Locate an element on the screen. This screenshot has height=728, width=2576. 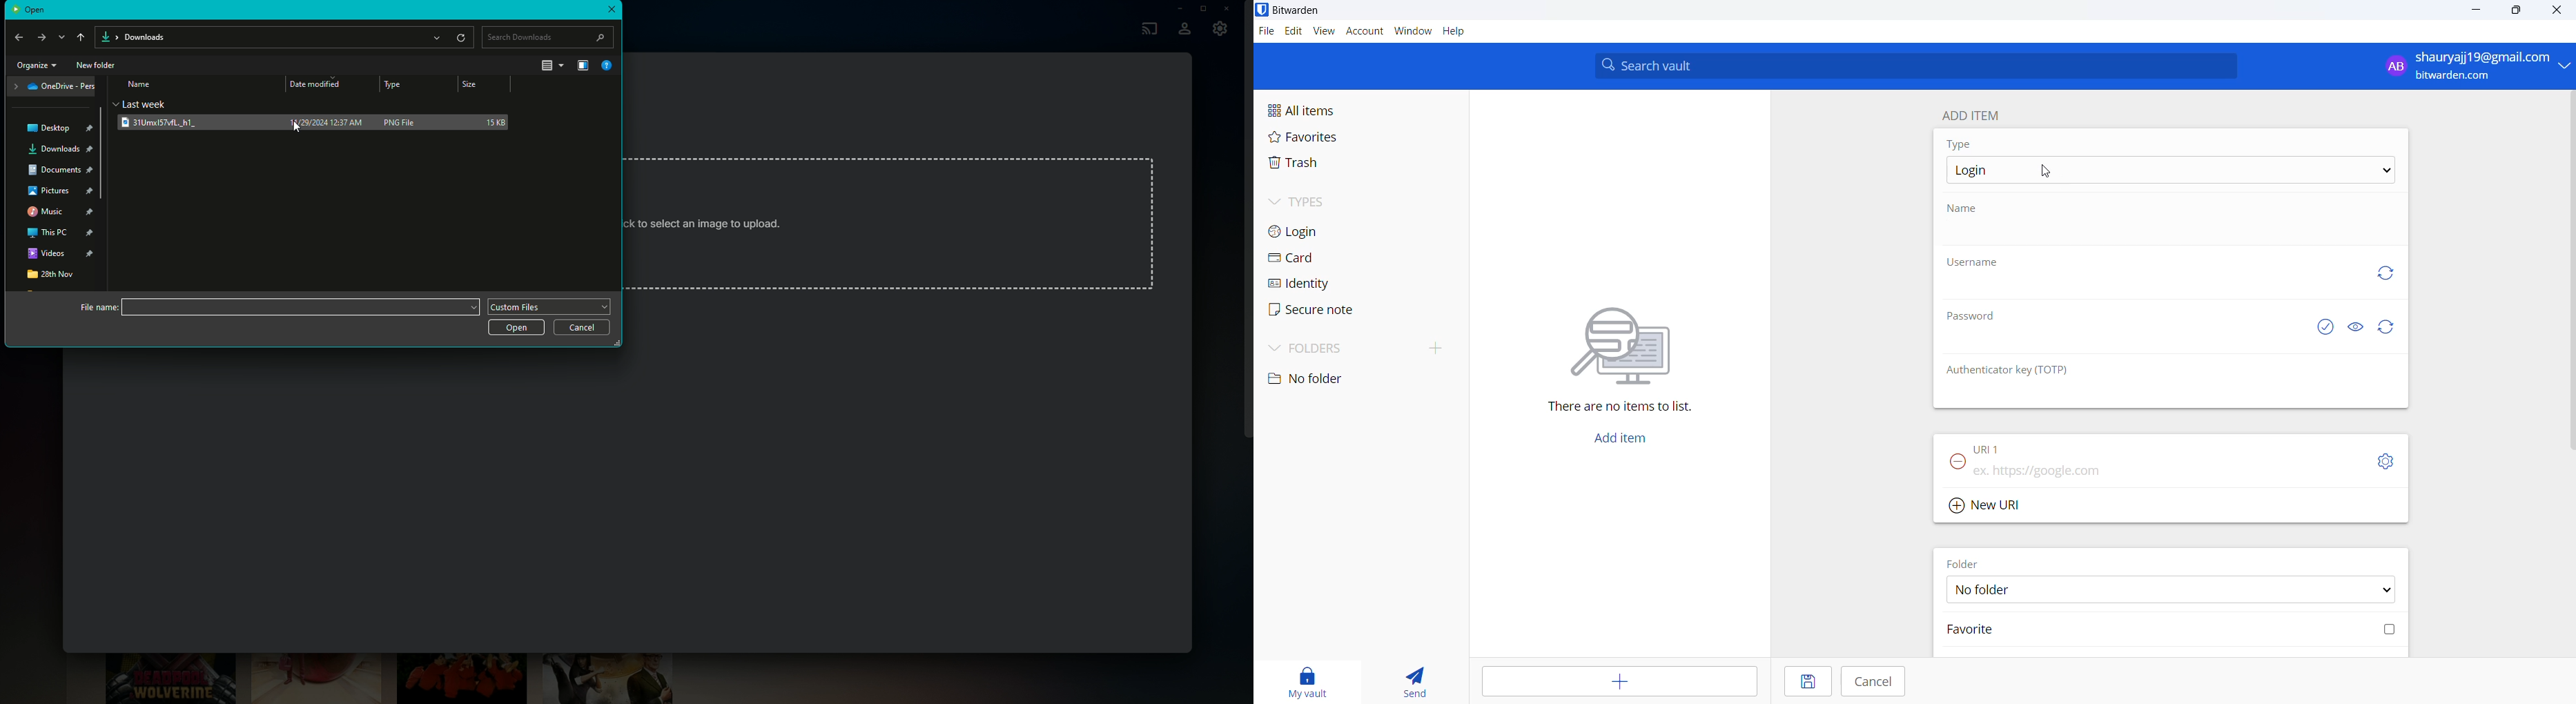
authenticator key is located at coordinates (2003, 370).